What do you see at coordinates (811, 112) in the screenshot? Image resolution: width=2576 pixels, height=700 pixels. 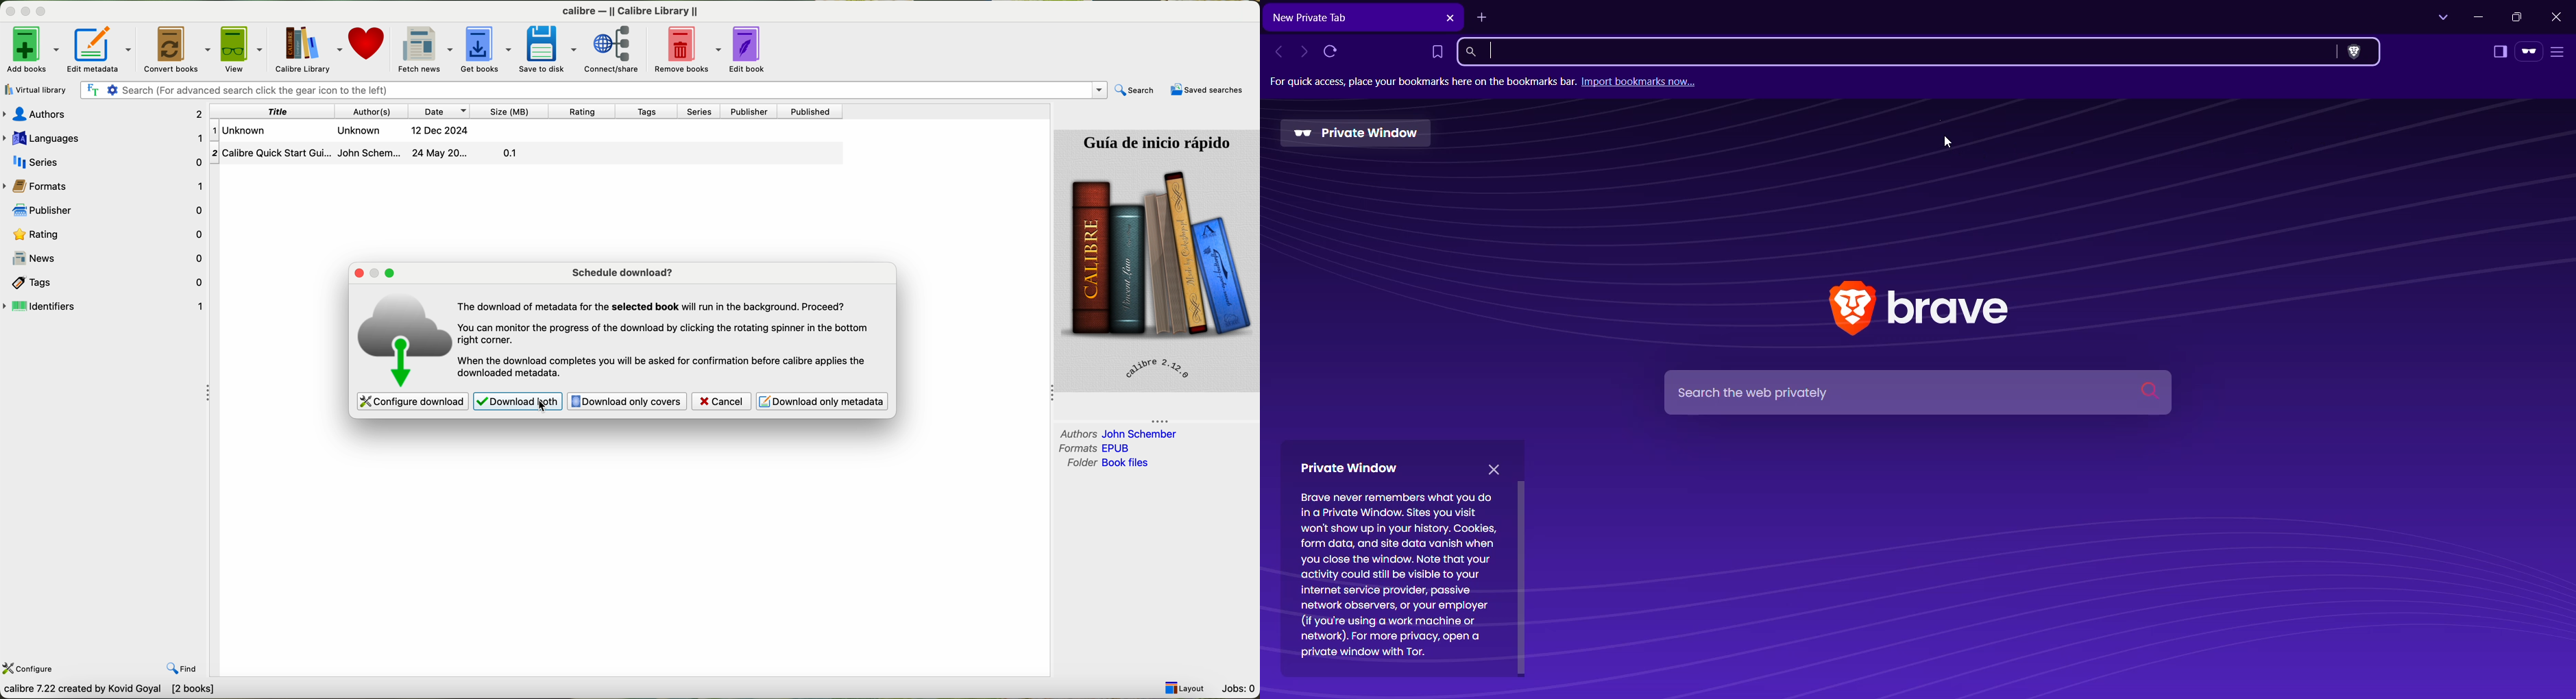 I see `published` at bounding box center [811, 112].